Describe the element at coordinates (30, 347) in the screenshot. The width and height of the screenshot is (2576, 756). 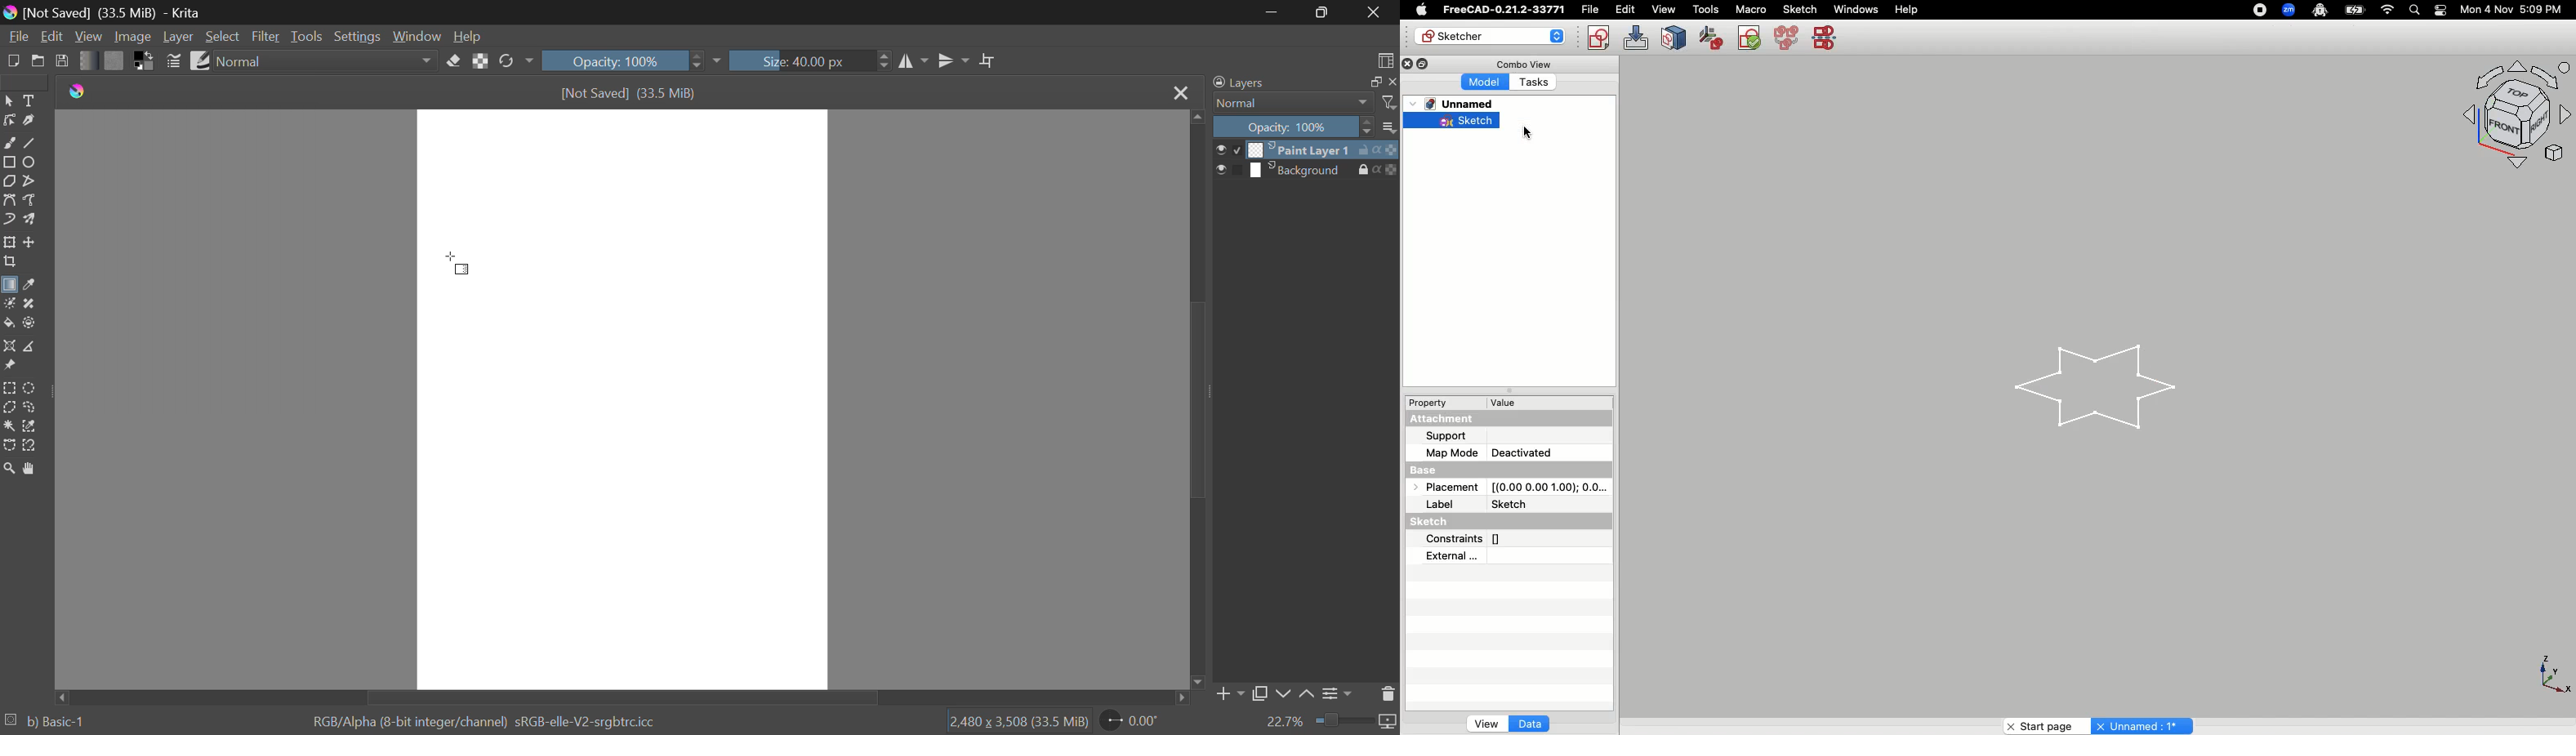
I see `Measurement` at that location.